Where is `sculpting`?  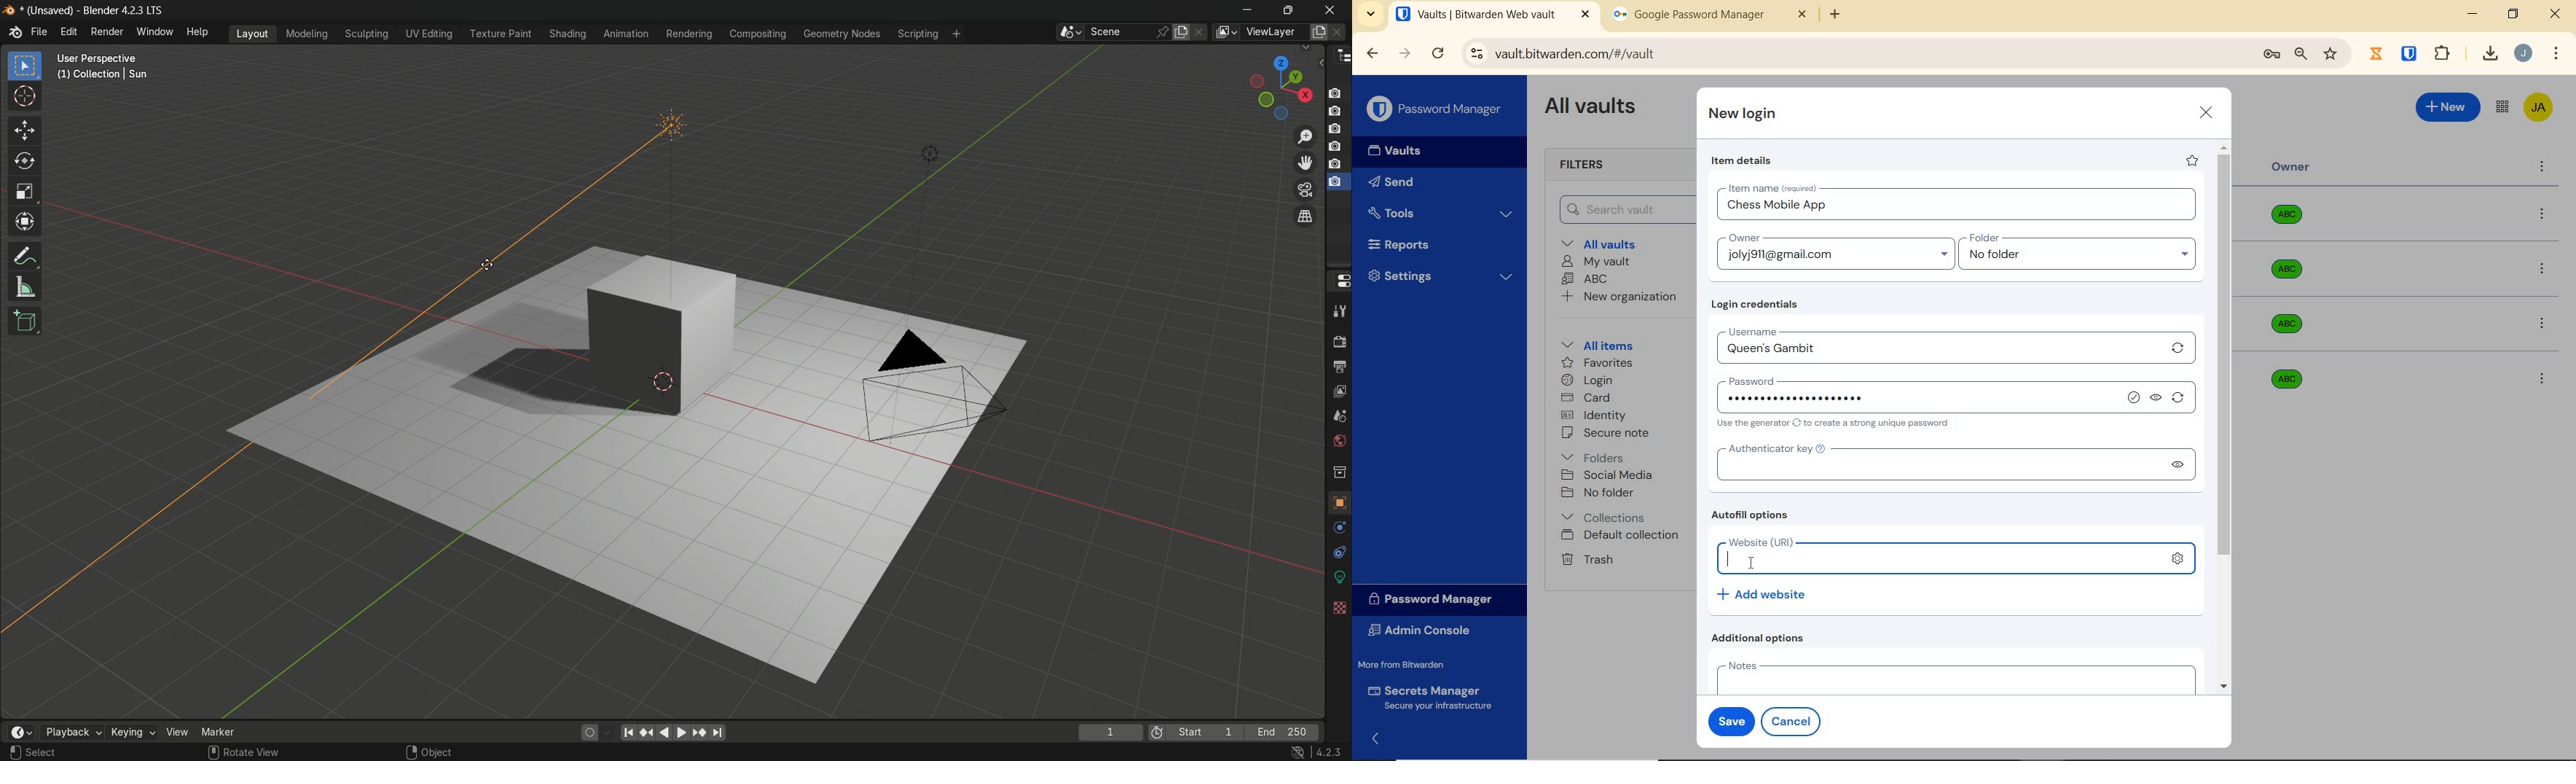 sculpting is located at coordinates (365, 35).